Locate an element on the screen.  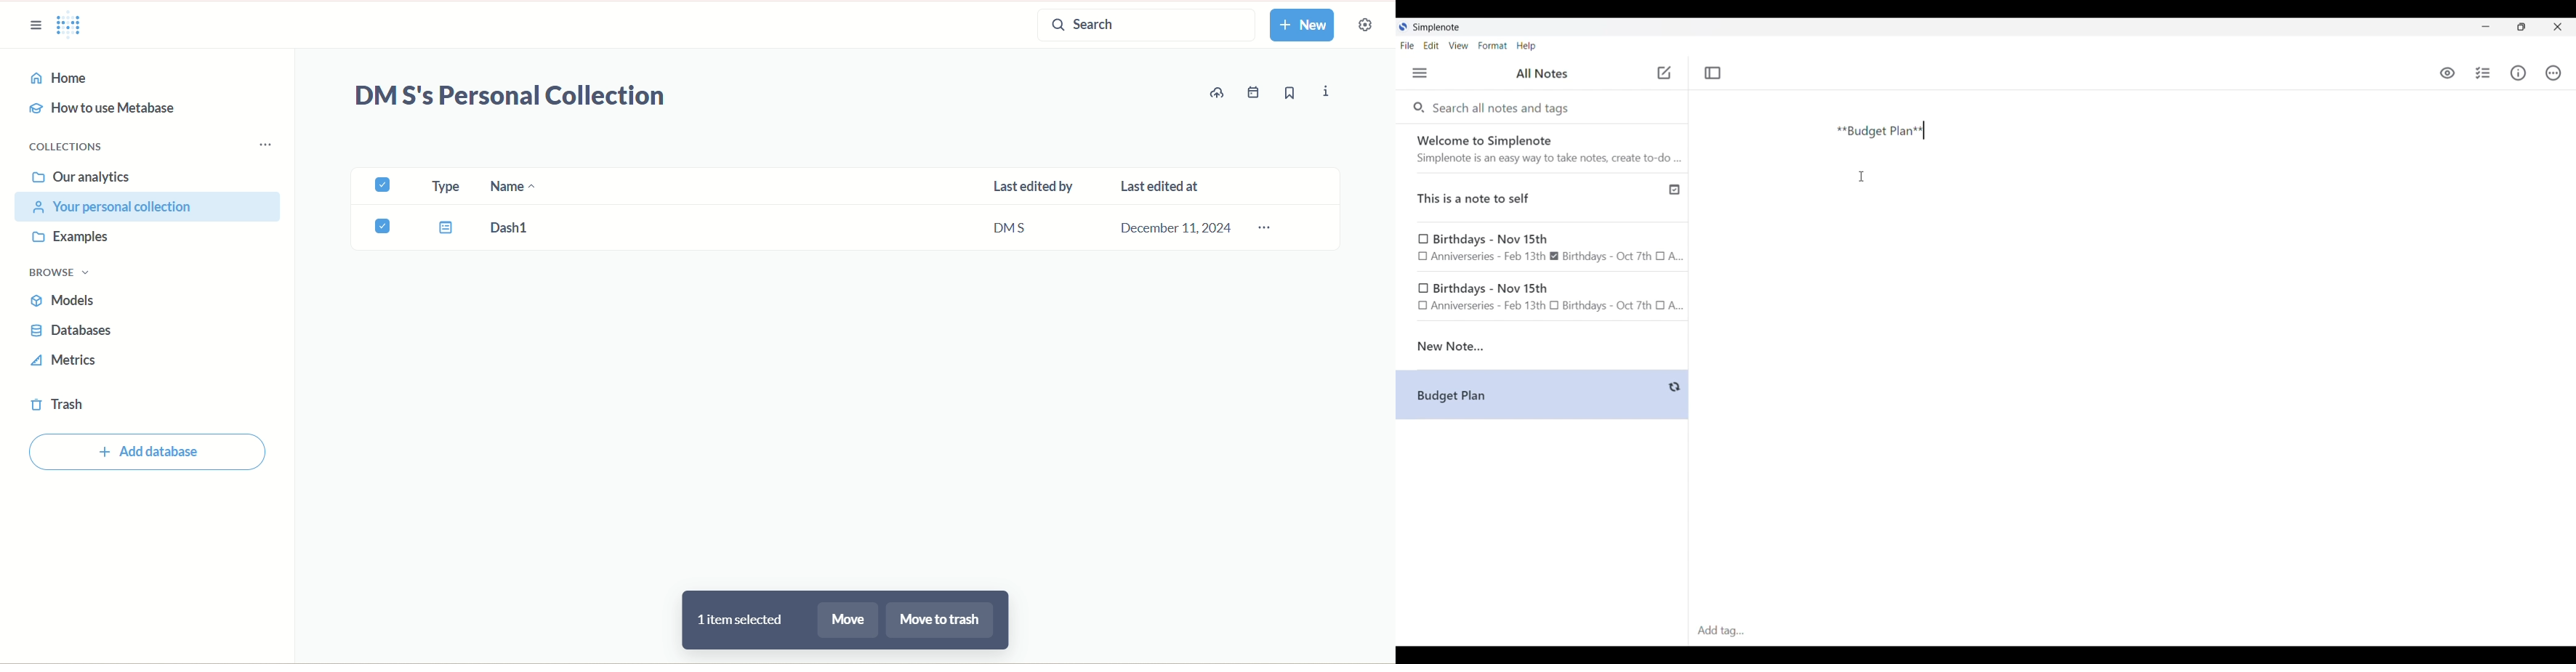
type is located at coordinates (443, 185).